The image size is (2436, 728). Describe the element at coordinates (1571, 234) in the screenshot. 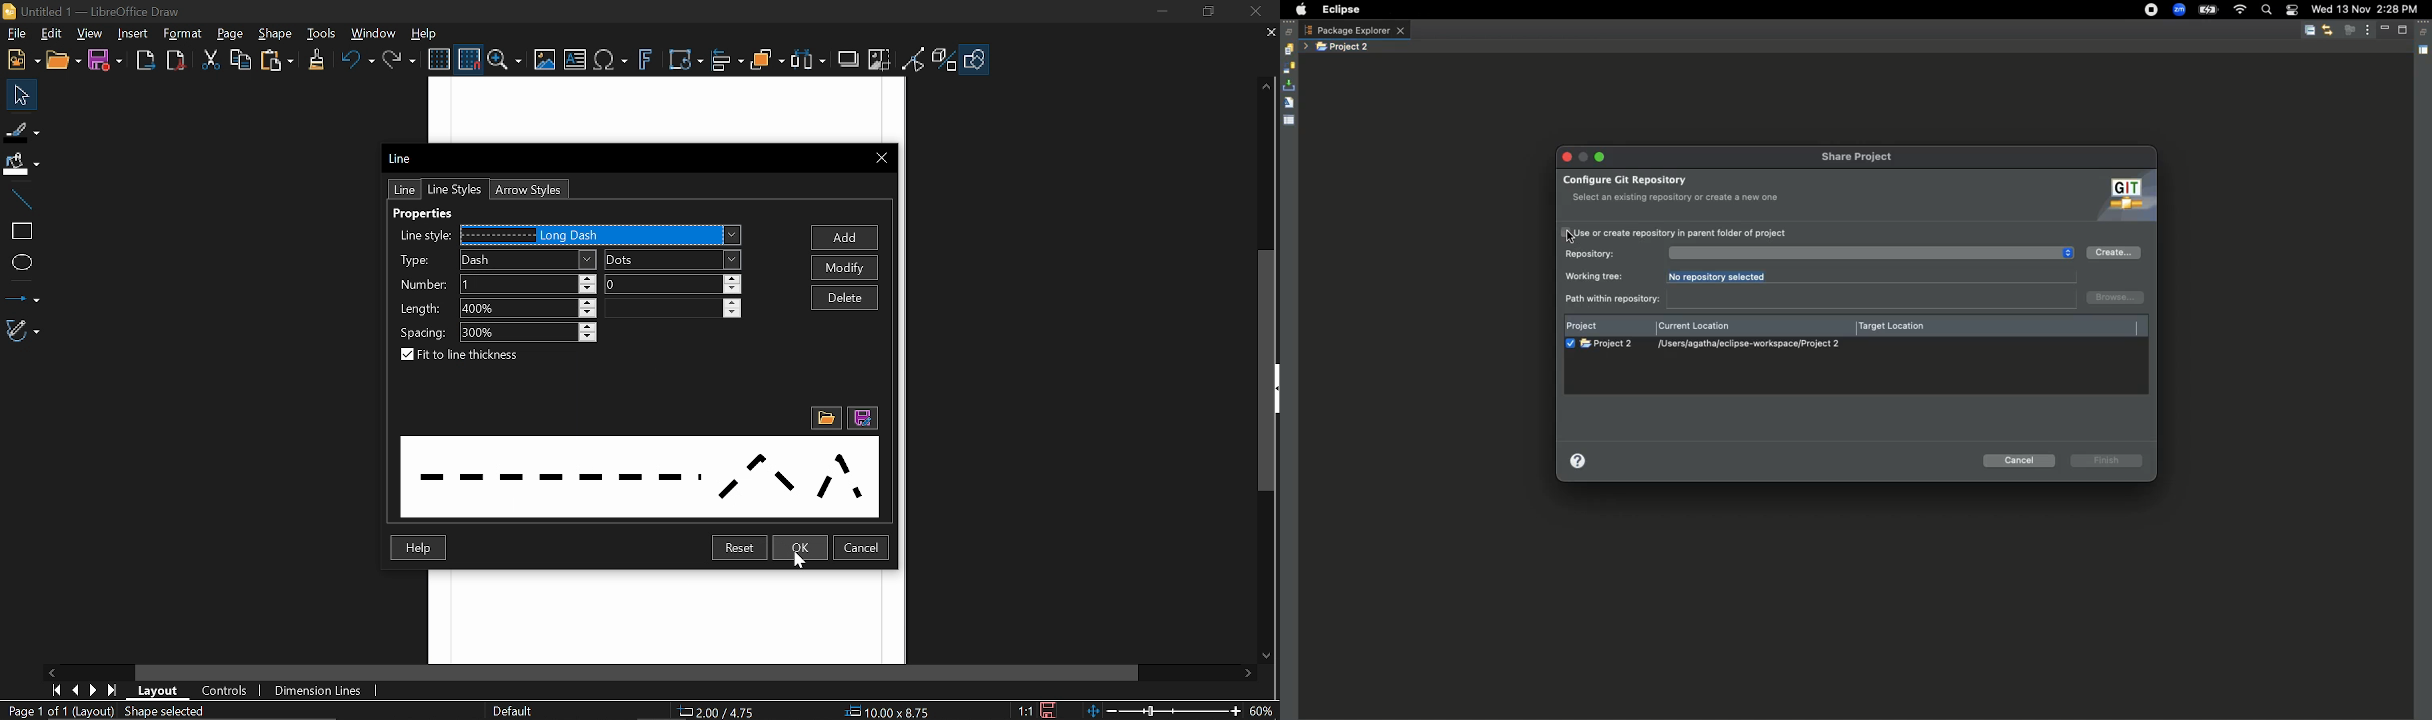

I see `pointer cursor` at that location.